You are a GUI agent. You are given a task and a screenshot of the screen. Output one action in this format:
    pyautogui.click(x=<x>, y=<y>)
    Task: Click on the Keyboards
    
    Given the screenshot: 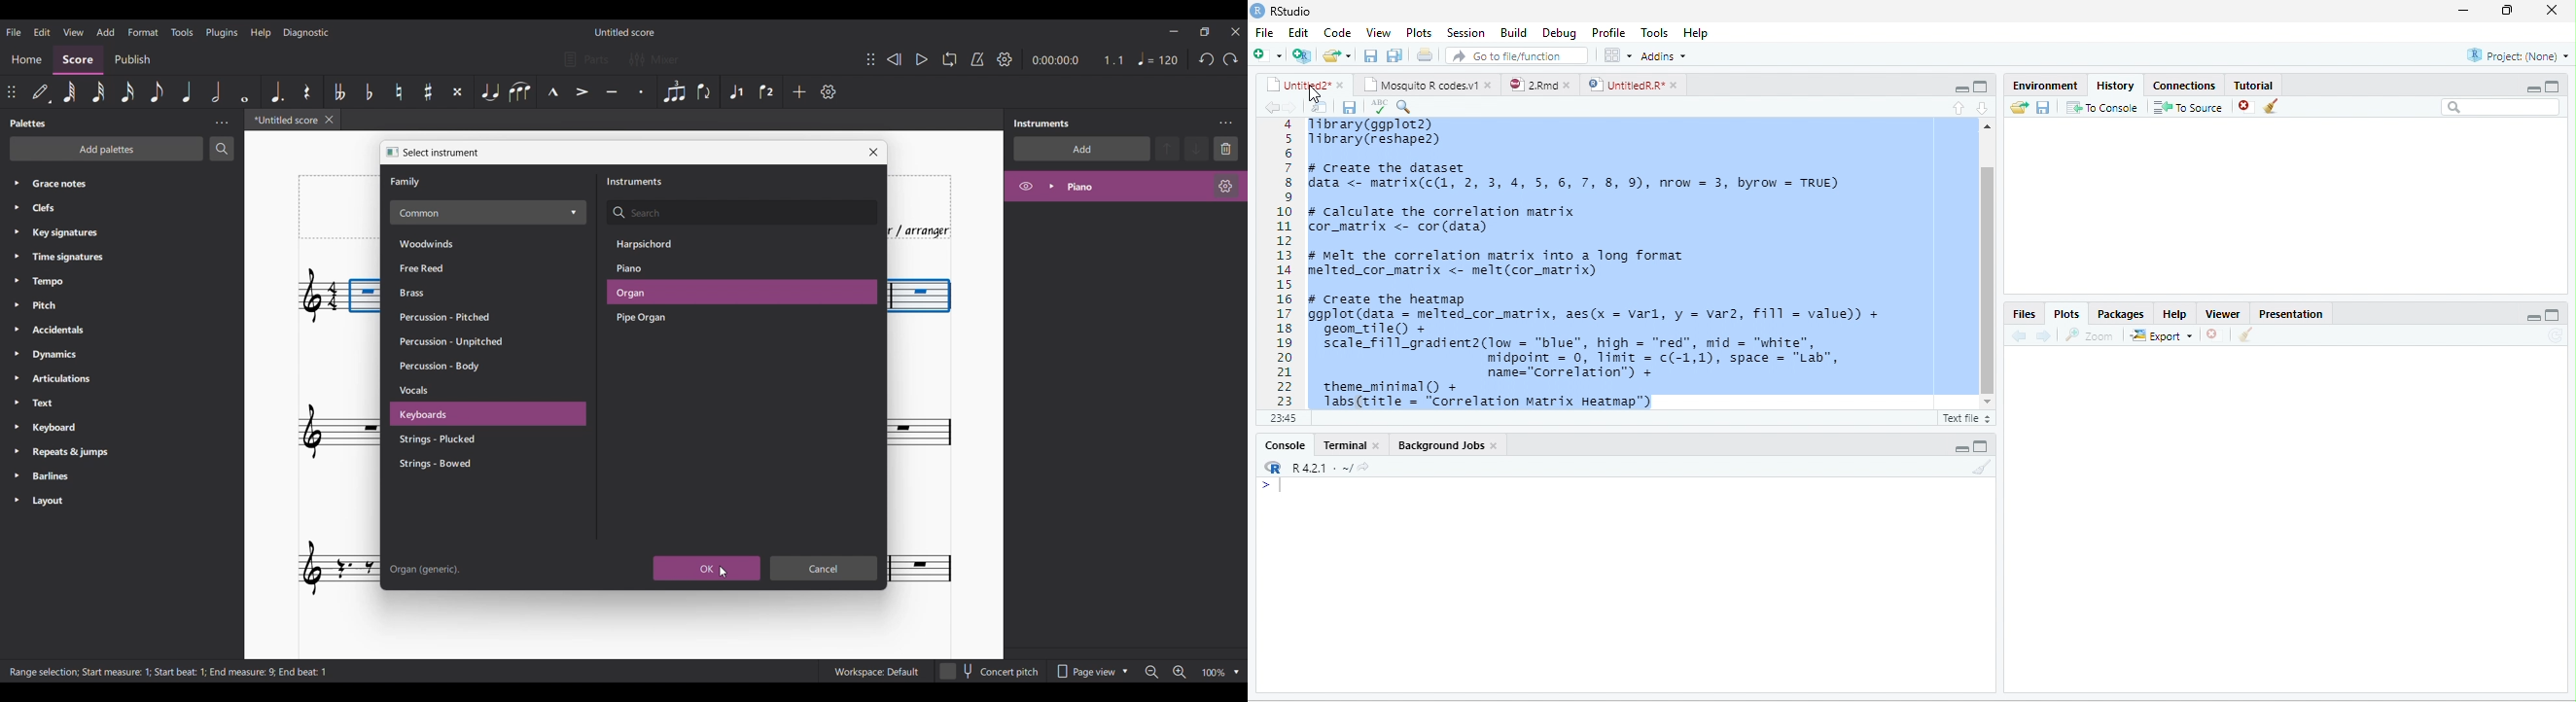 What is the action you would take?
    pyautogui.click(x=454, y=415)
    